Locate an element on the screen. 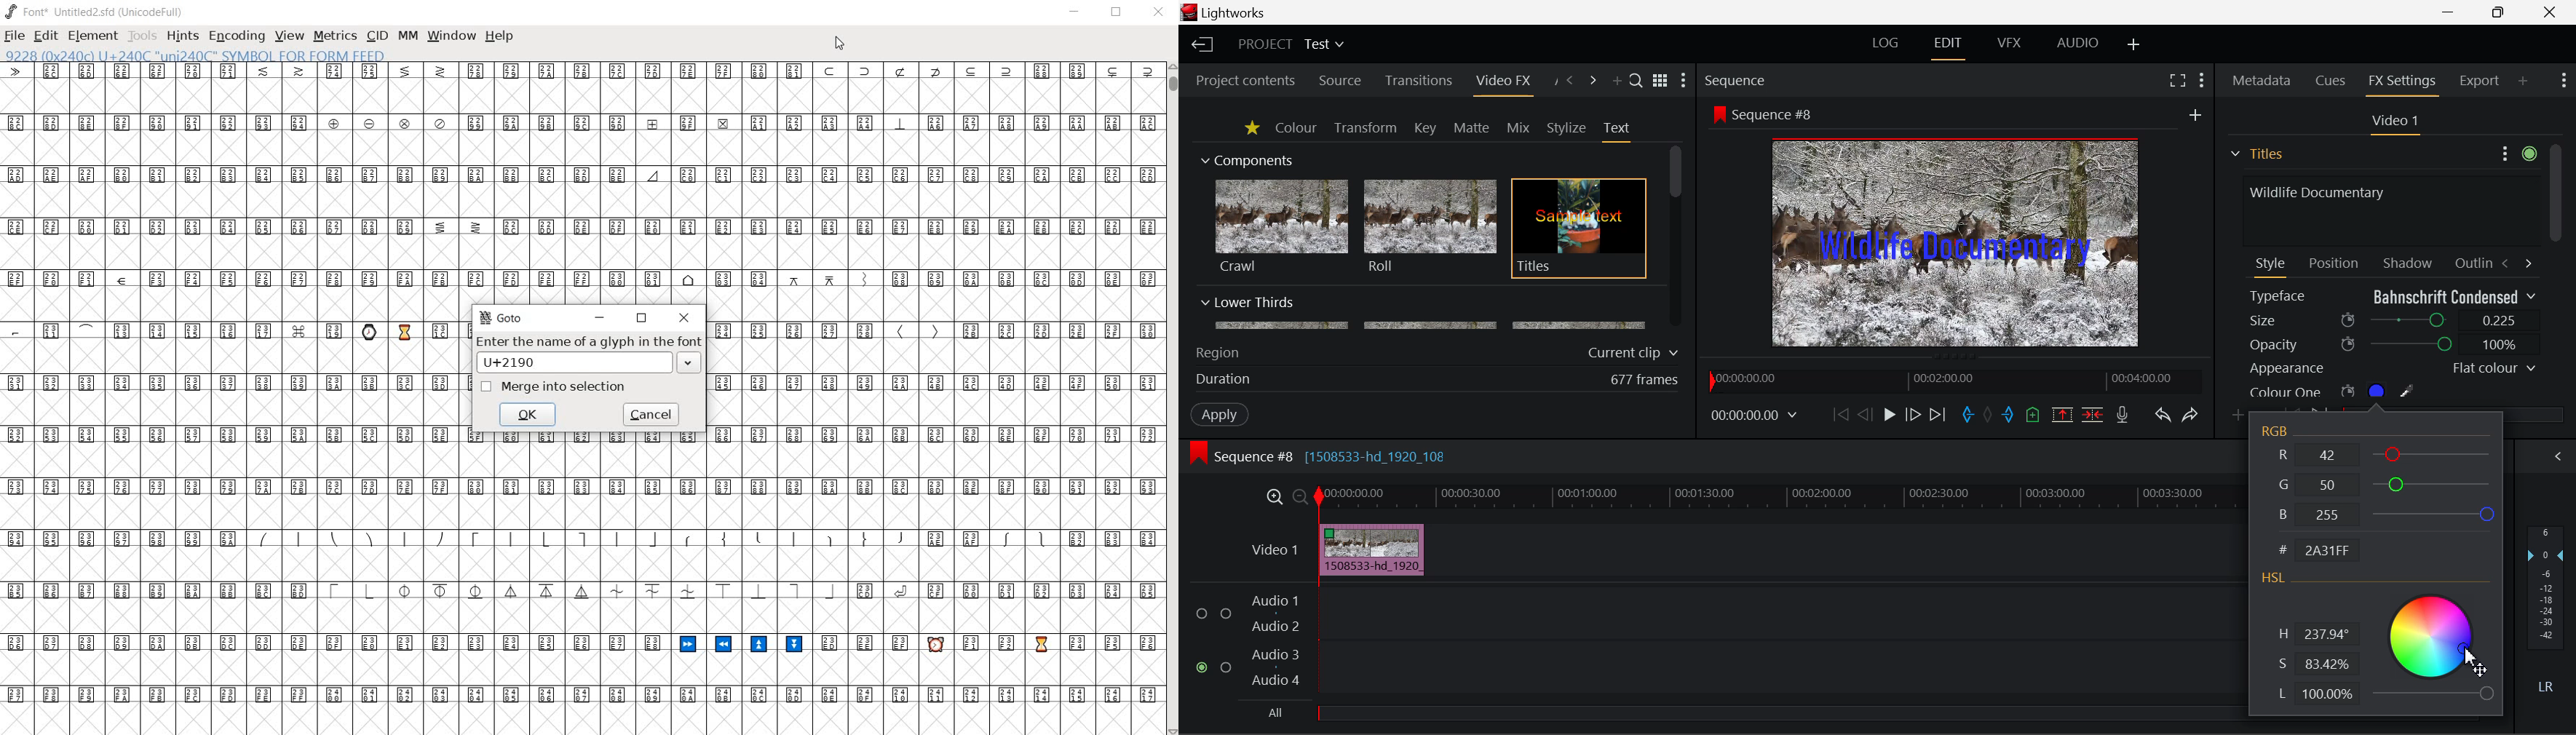 The height and width of the screenshot is (756, 2576). Matte is located at coordinates (1470, 127).